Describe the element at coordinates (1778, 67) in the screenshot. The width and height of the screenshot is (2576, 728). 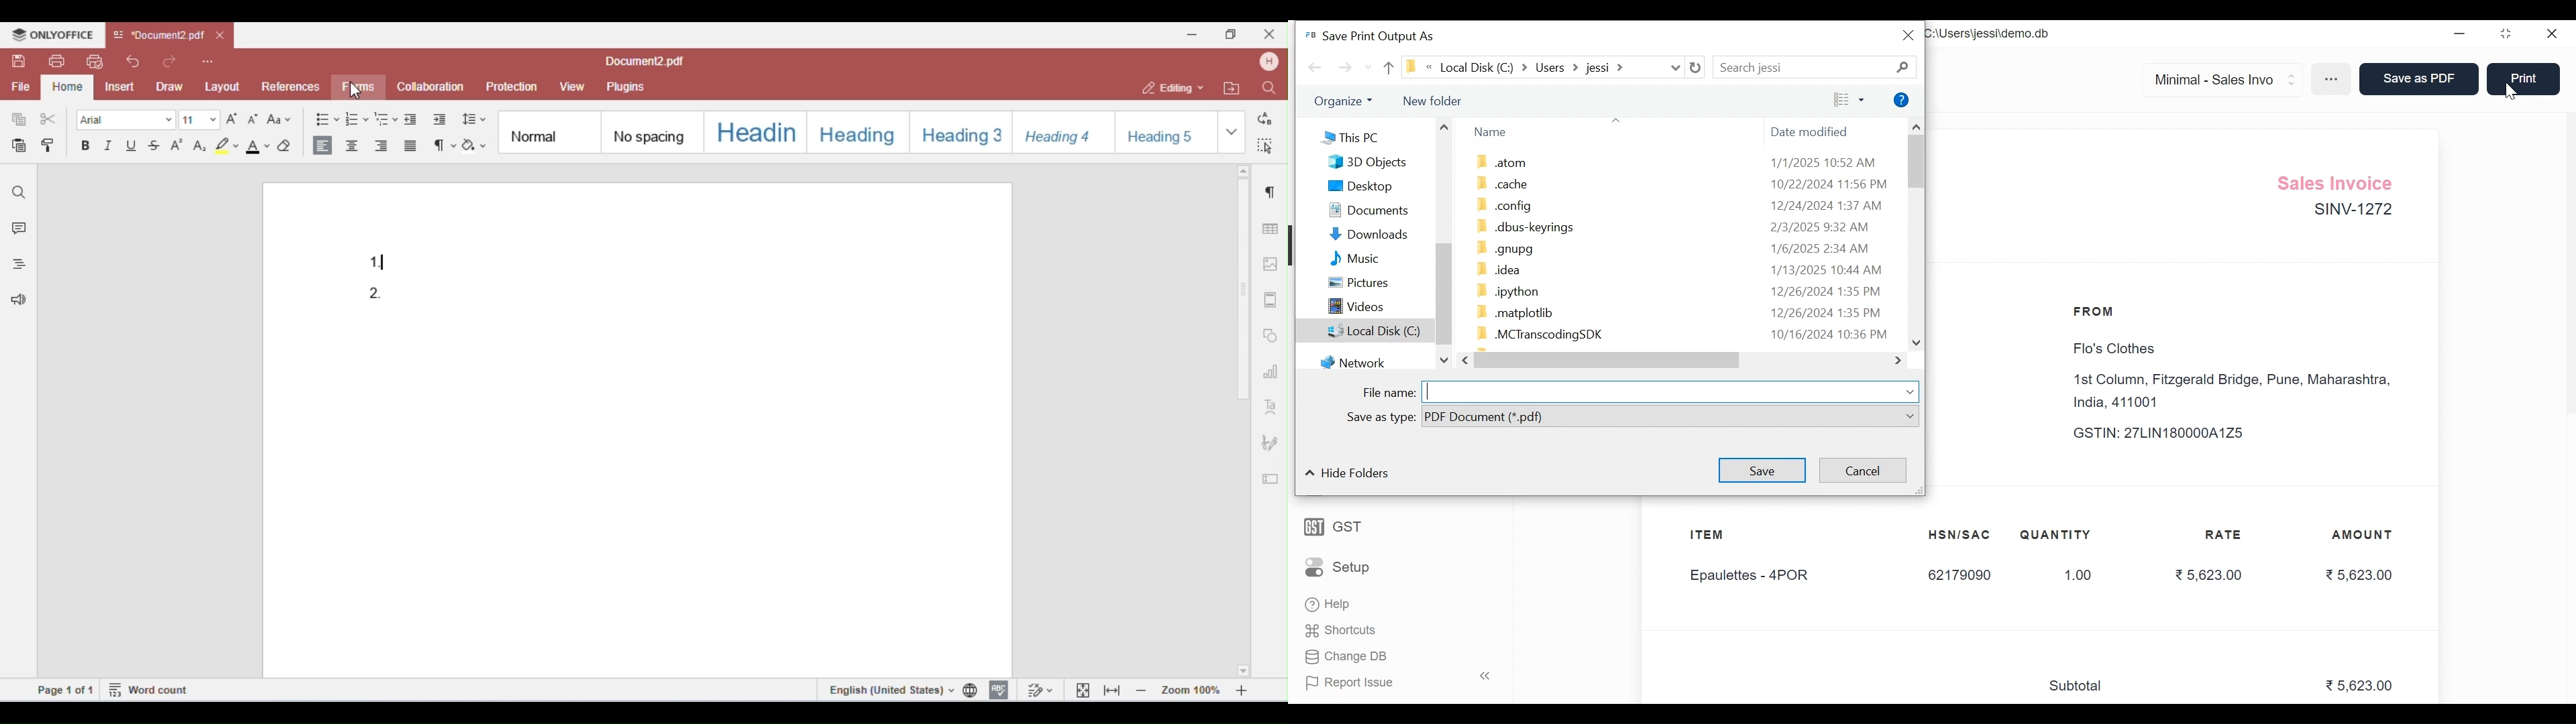
I see `Search jessi` at that location.